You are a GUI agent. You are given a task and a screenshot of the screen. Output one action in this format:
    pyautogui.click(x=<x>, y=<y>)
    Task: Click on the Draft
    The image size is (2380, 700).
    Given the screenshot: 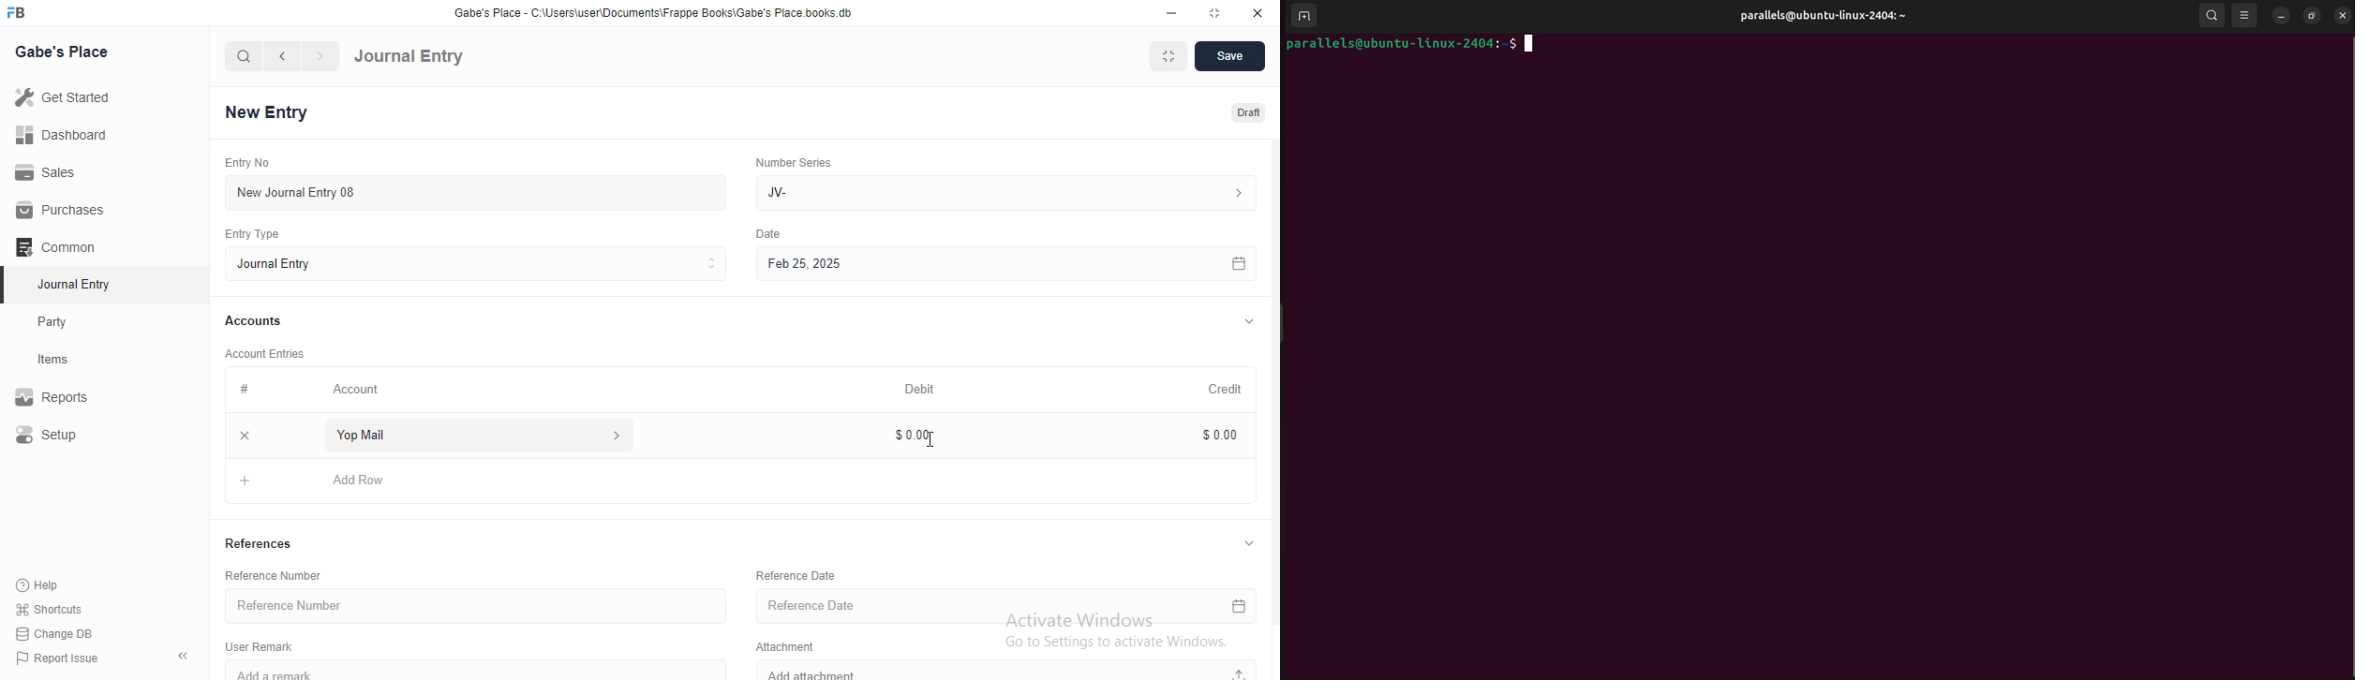 What is the action you would take?
    pyautogui.click(x=1238, y=111)
    